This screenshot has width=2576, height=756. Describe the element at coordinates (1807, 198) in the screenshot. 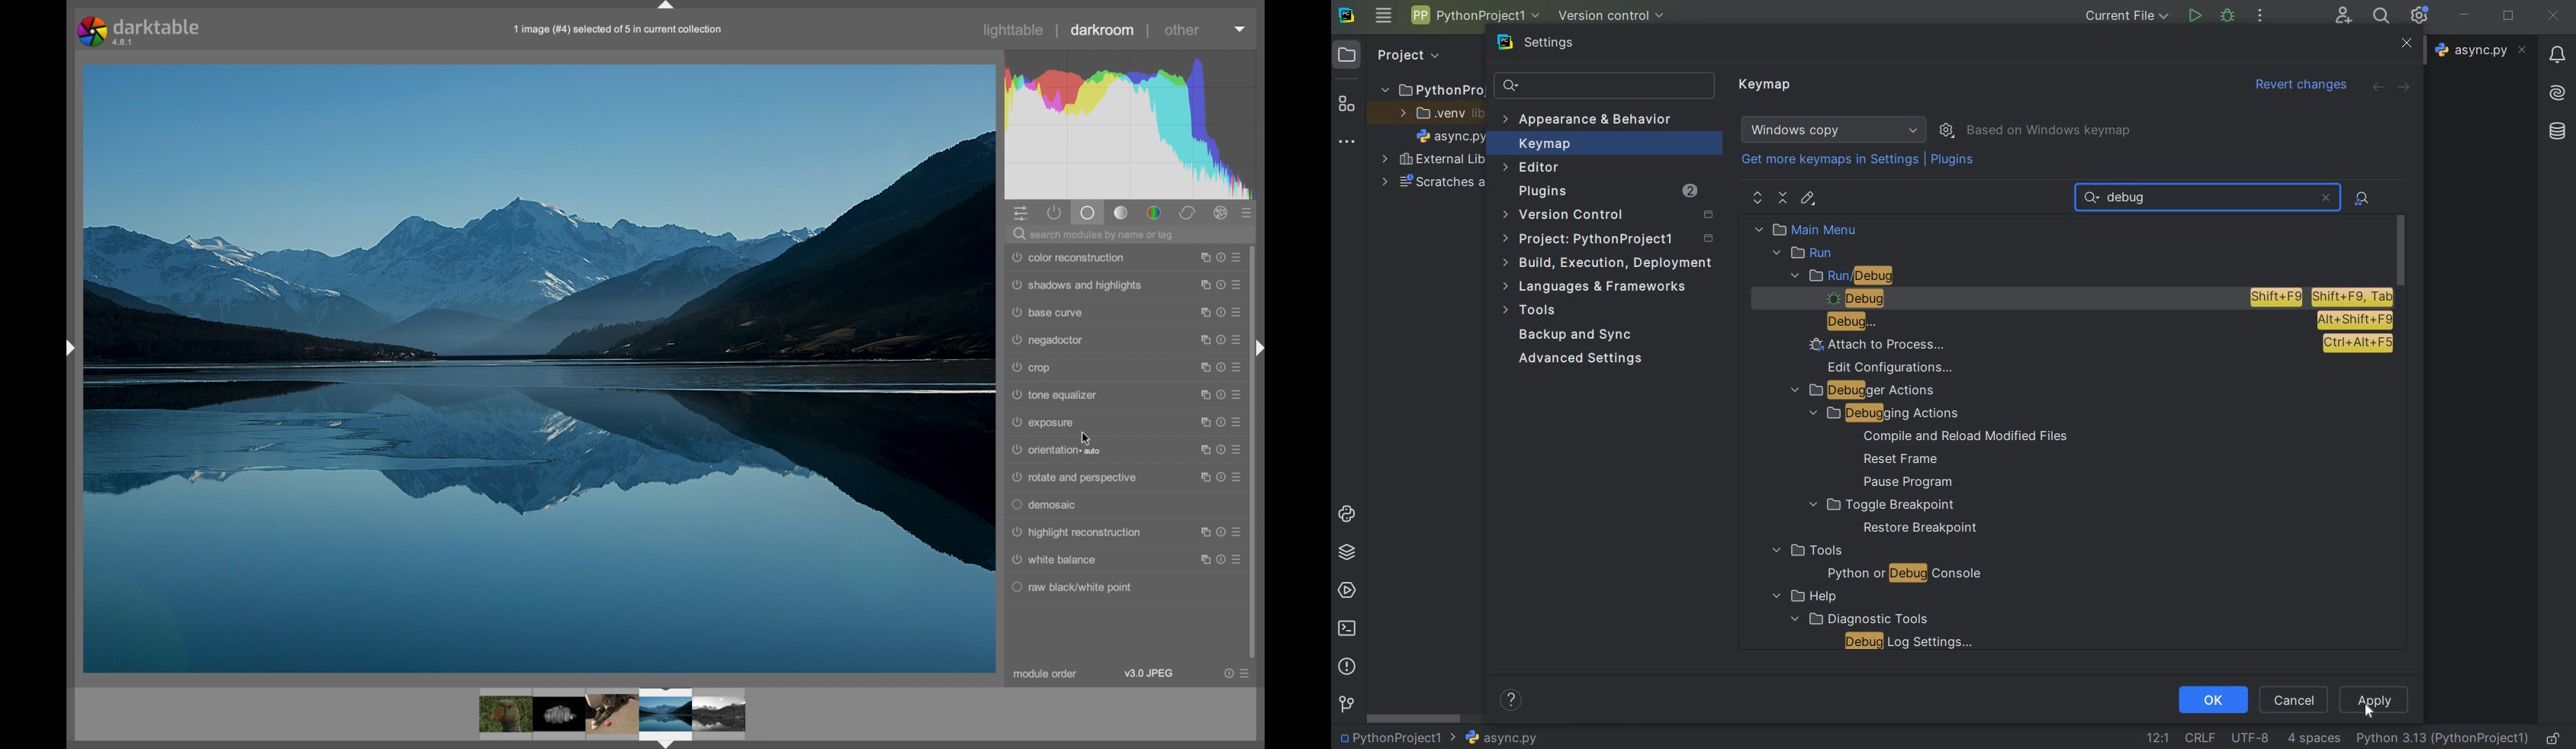

I see `edit shortcut` at that location.